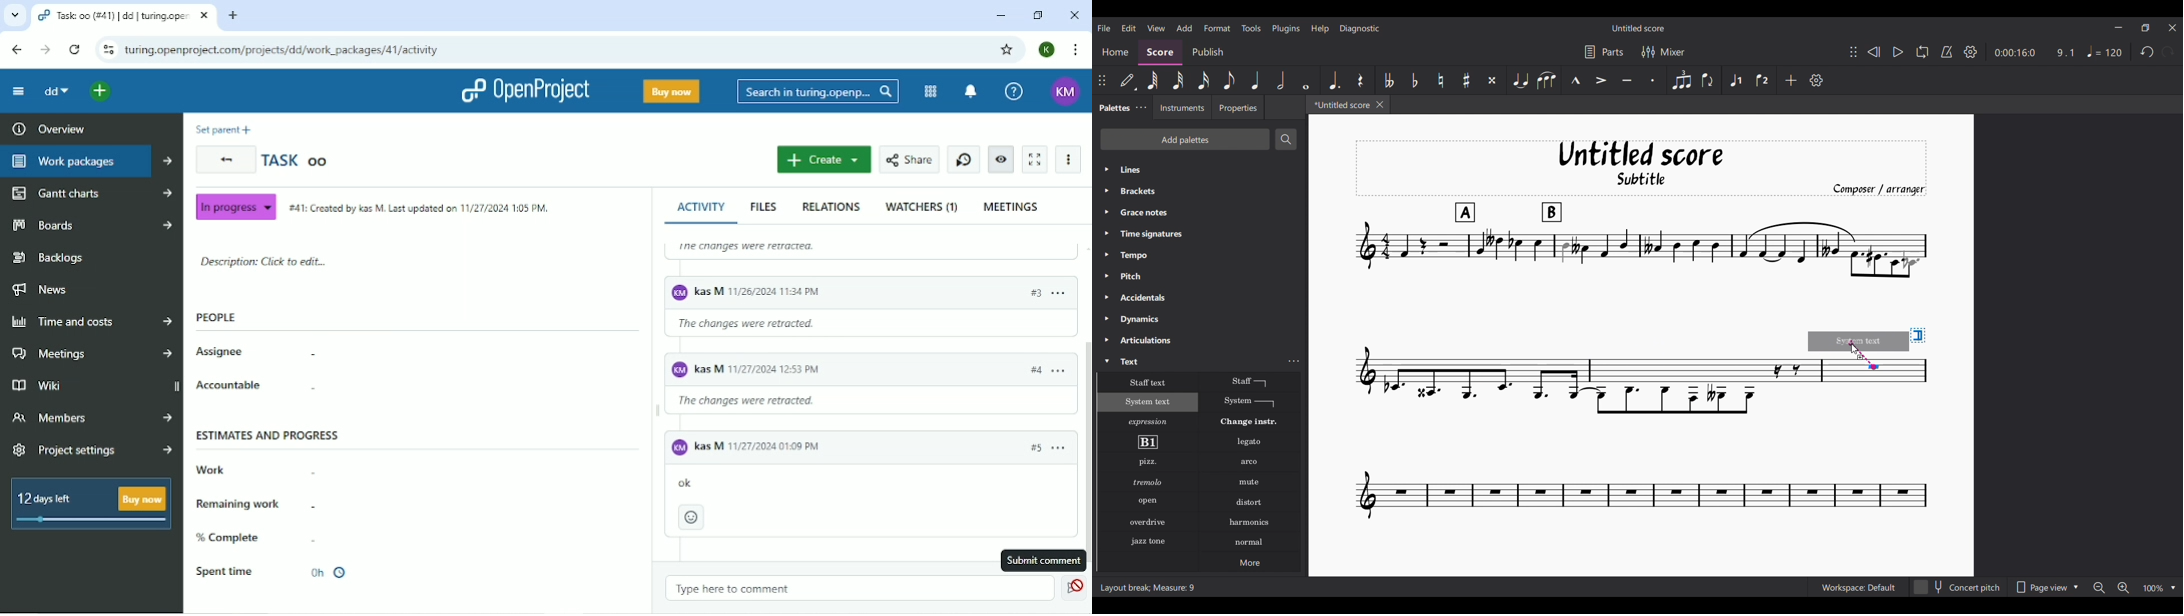  I want to click on Add, so click(1791, 80).